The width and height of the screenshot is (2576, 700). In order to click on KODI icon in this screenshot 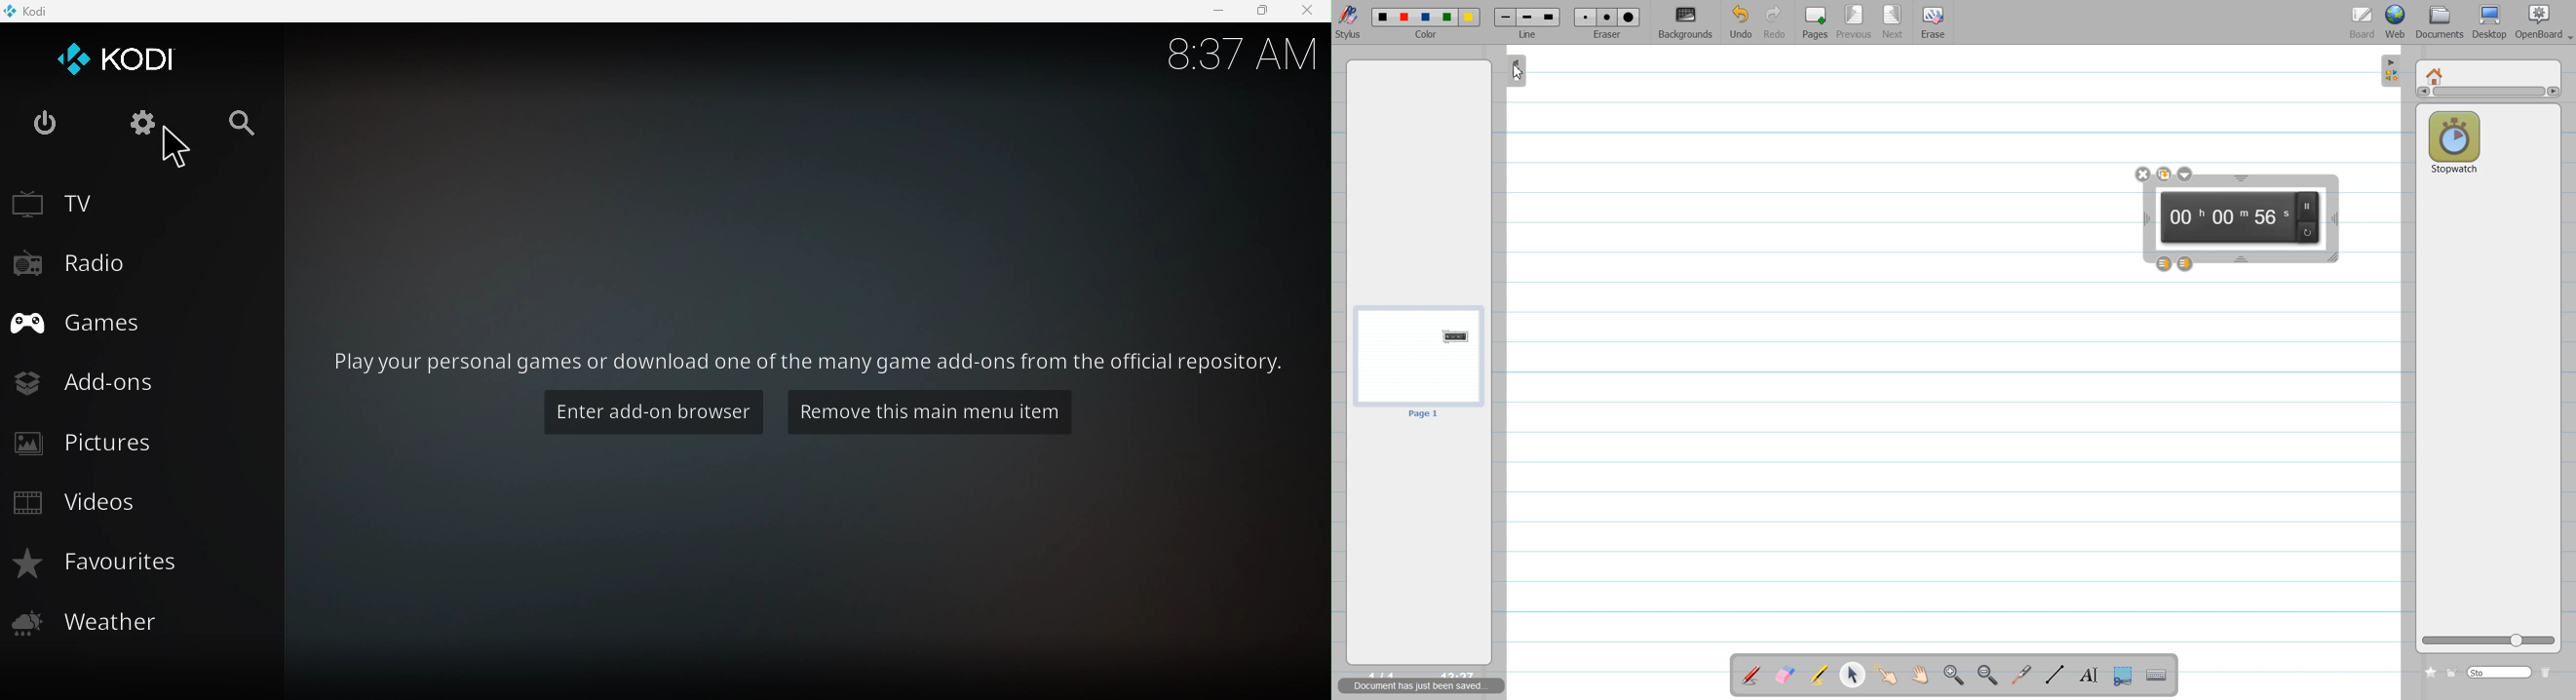, I will do `click(135, 58)`.